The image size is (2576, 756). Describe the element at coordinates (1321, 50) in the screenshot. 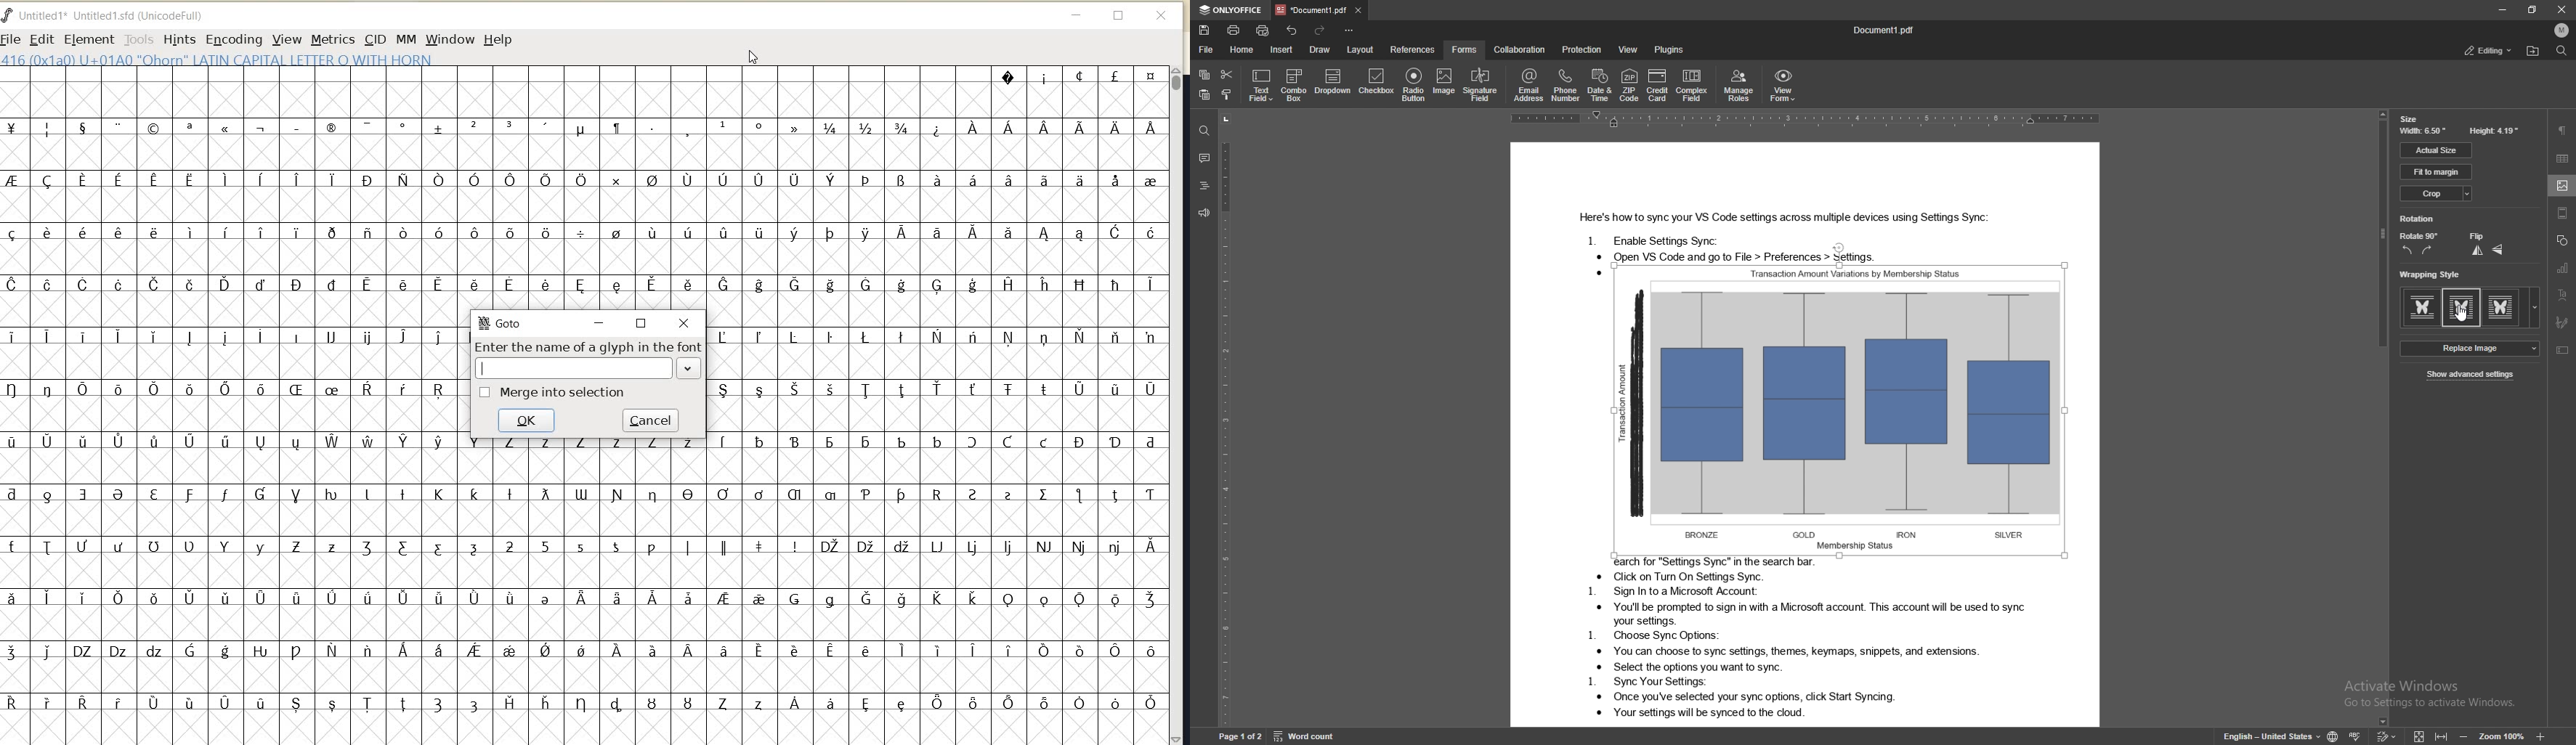

I see `draw` at that location.